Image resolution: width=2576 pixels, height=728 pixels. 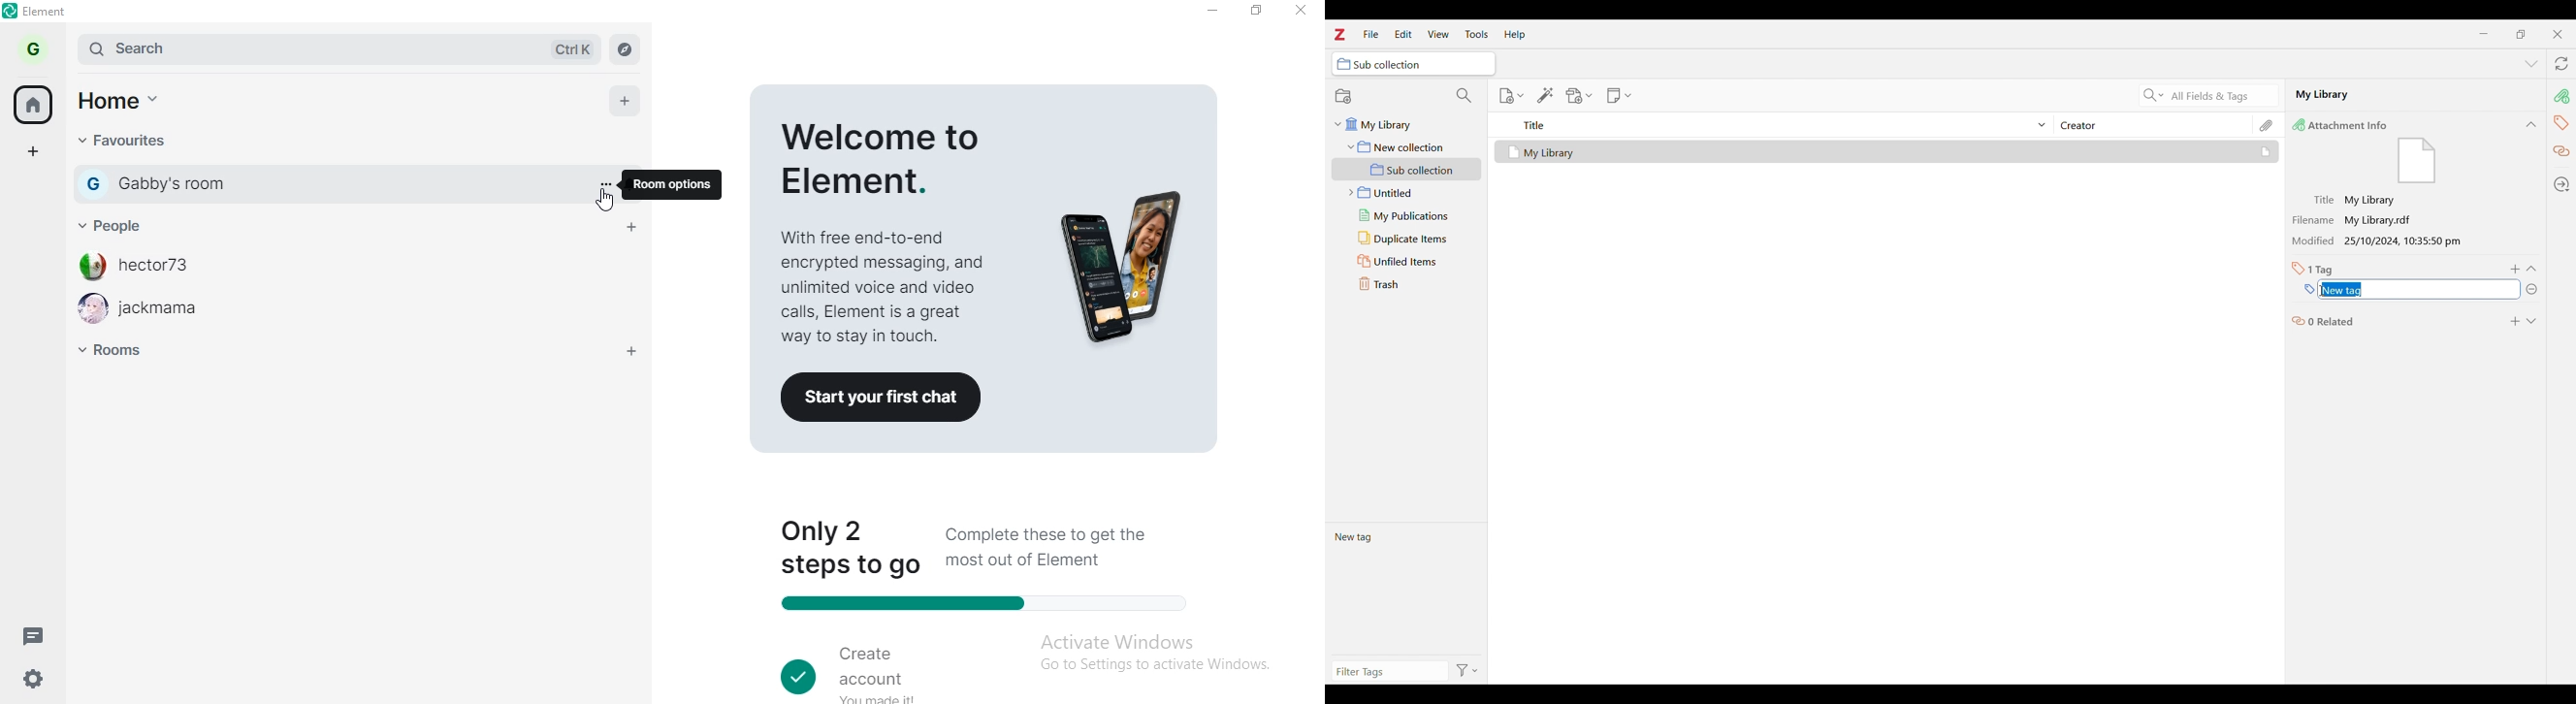 What do you see at coordinates (48, 11) in the screenshot?
I see `element` at bounding box center [48, 11].